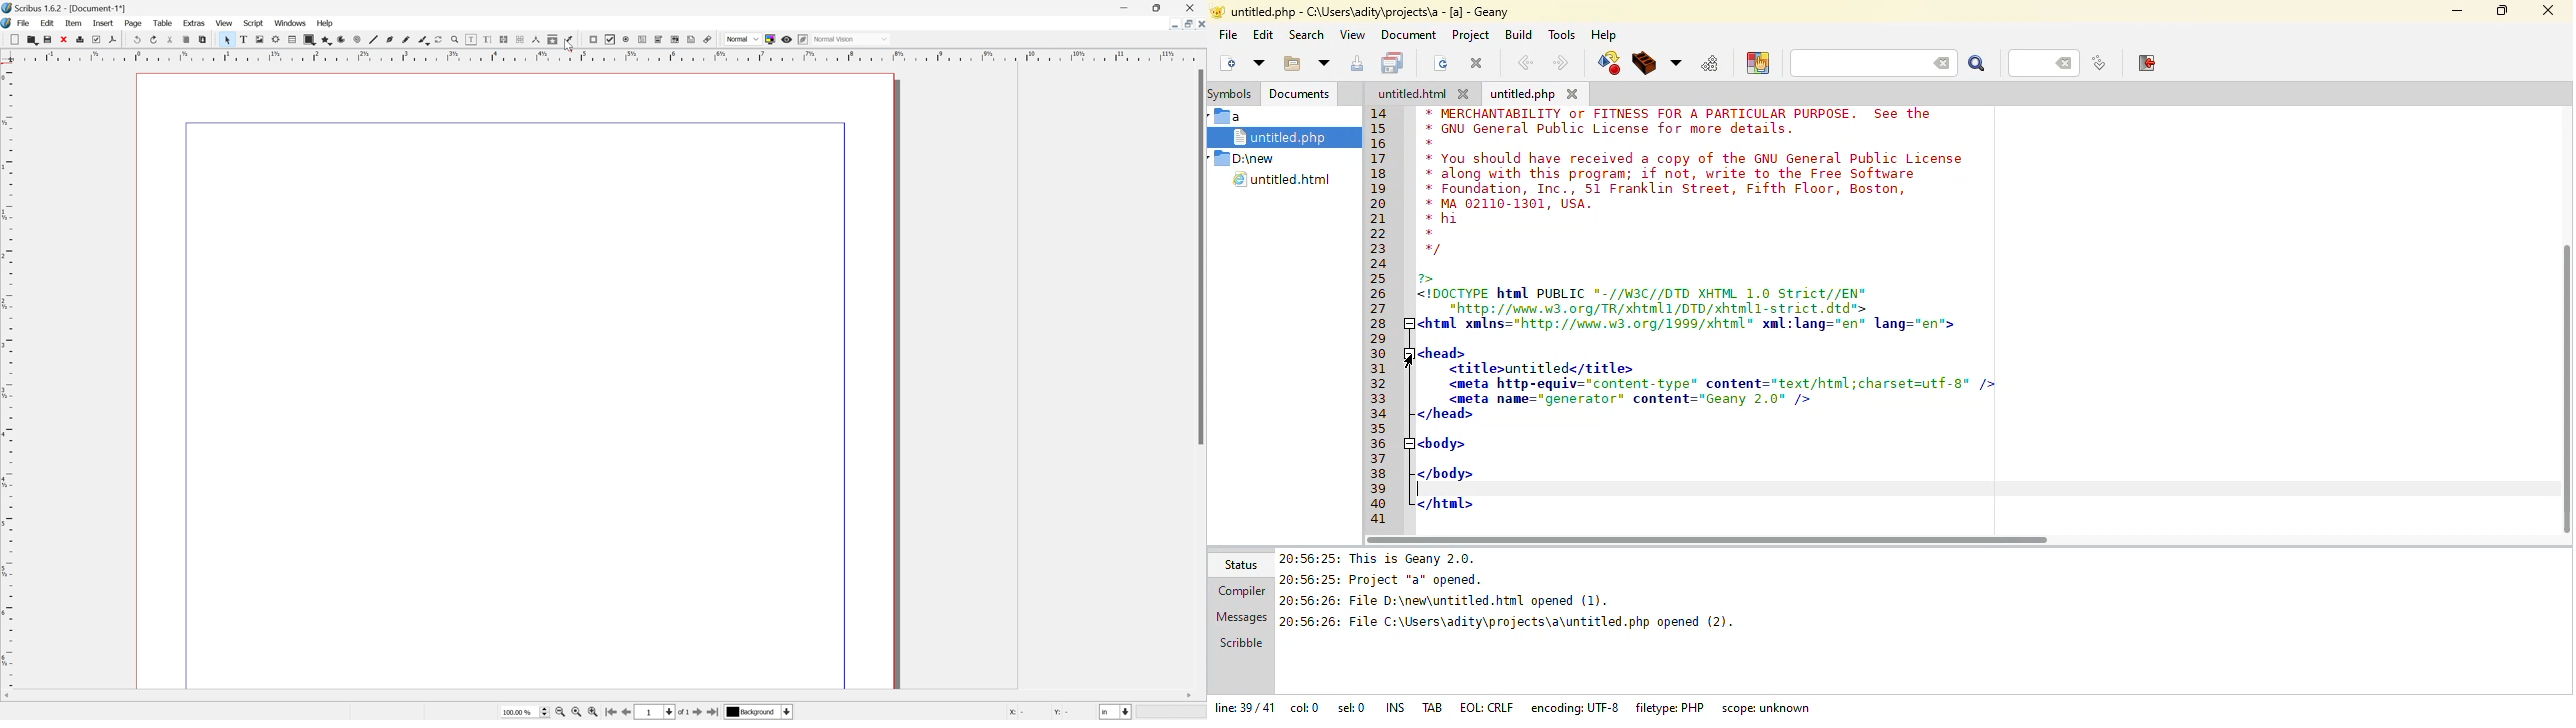 The image size is (2576, 728). What do you see at coordinates (536, 39) in the screenshot?
I see `measurements` at bounding box center [536, 39].